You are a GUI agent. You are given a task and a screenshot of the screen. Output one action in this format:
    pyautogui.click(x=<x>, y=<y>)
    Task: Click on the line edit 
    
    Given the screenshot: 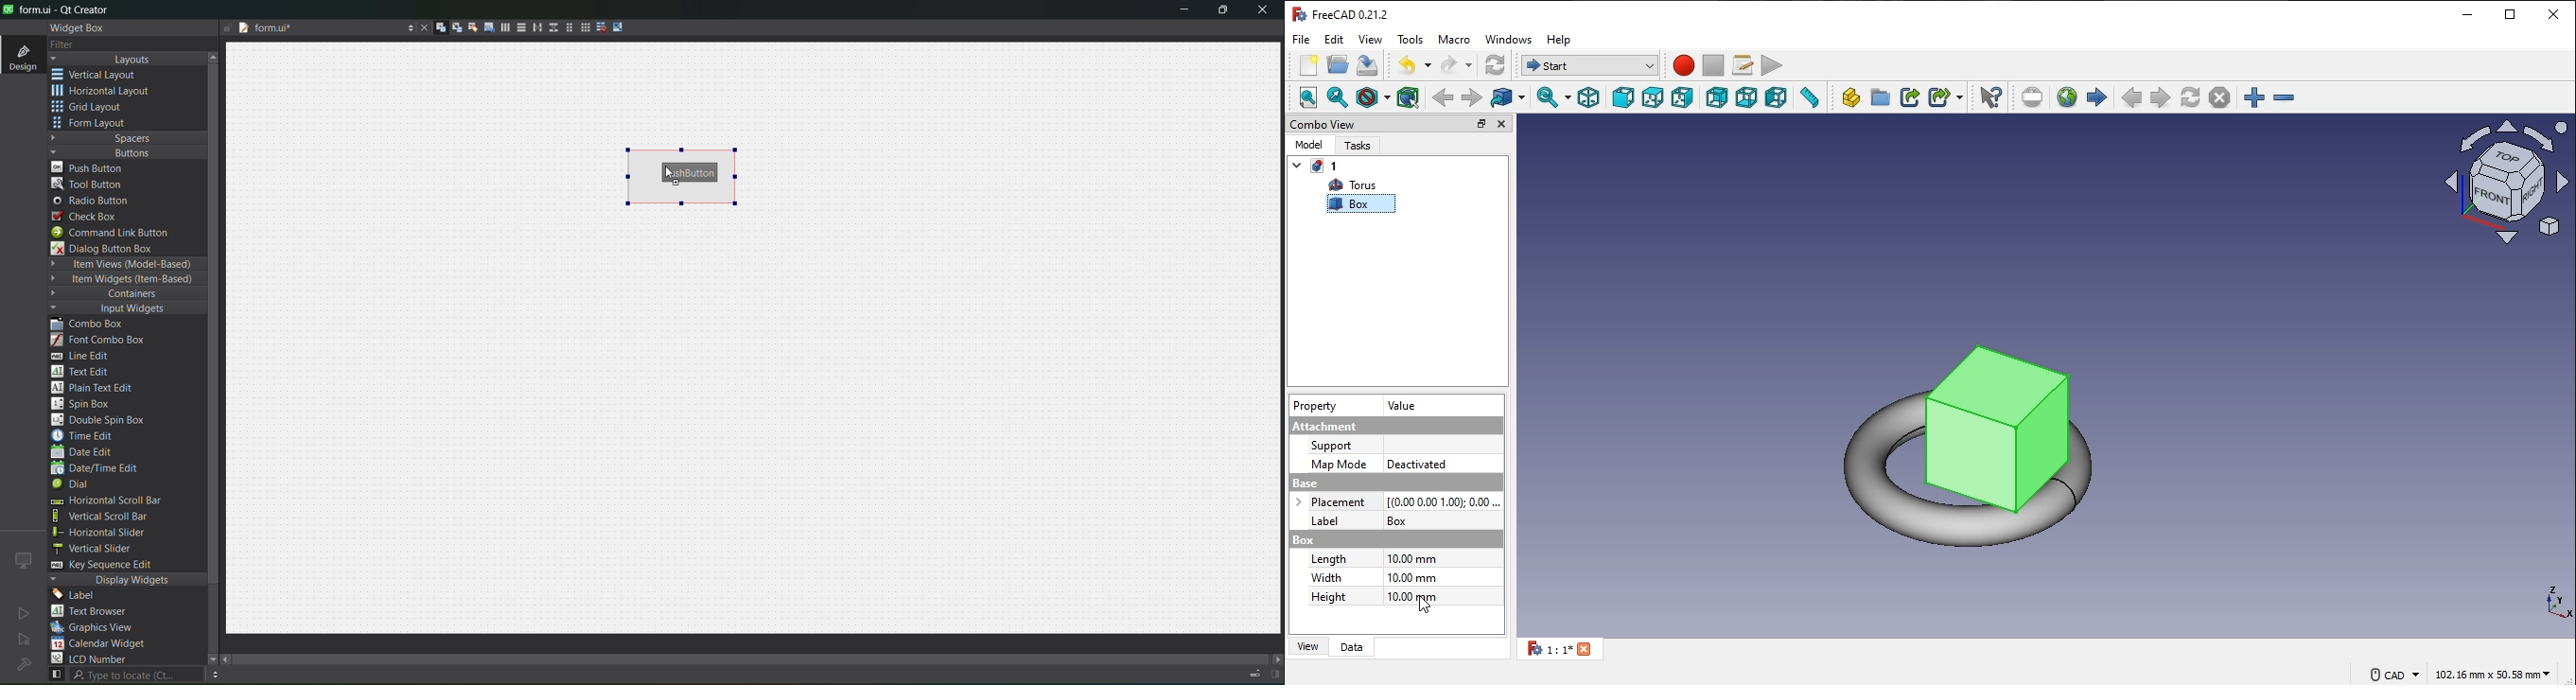 What is the action you would take?
    pyautogui.click(x=87, y=356)
    